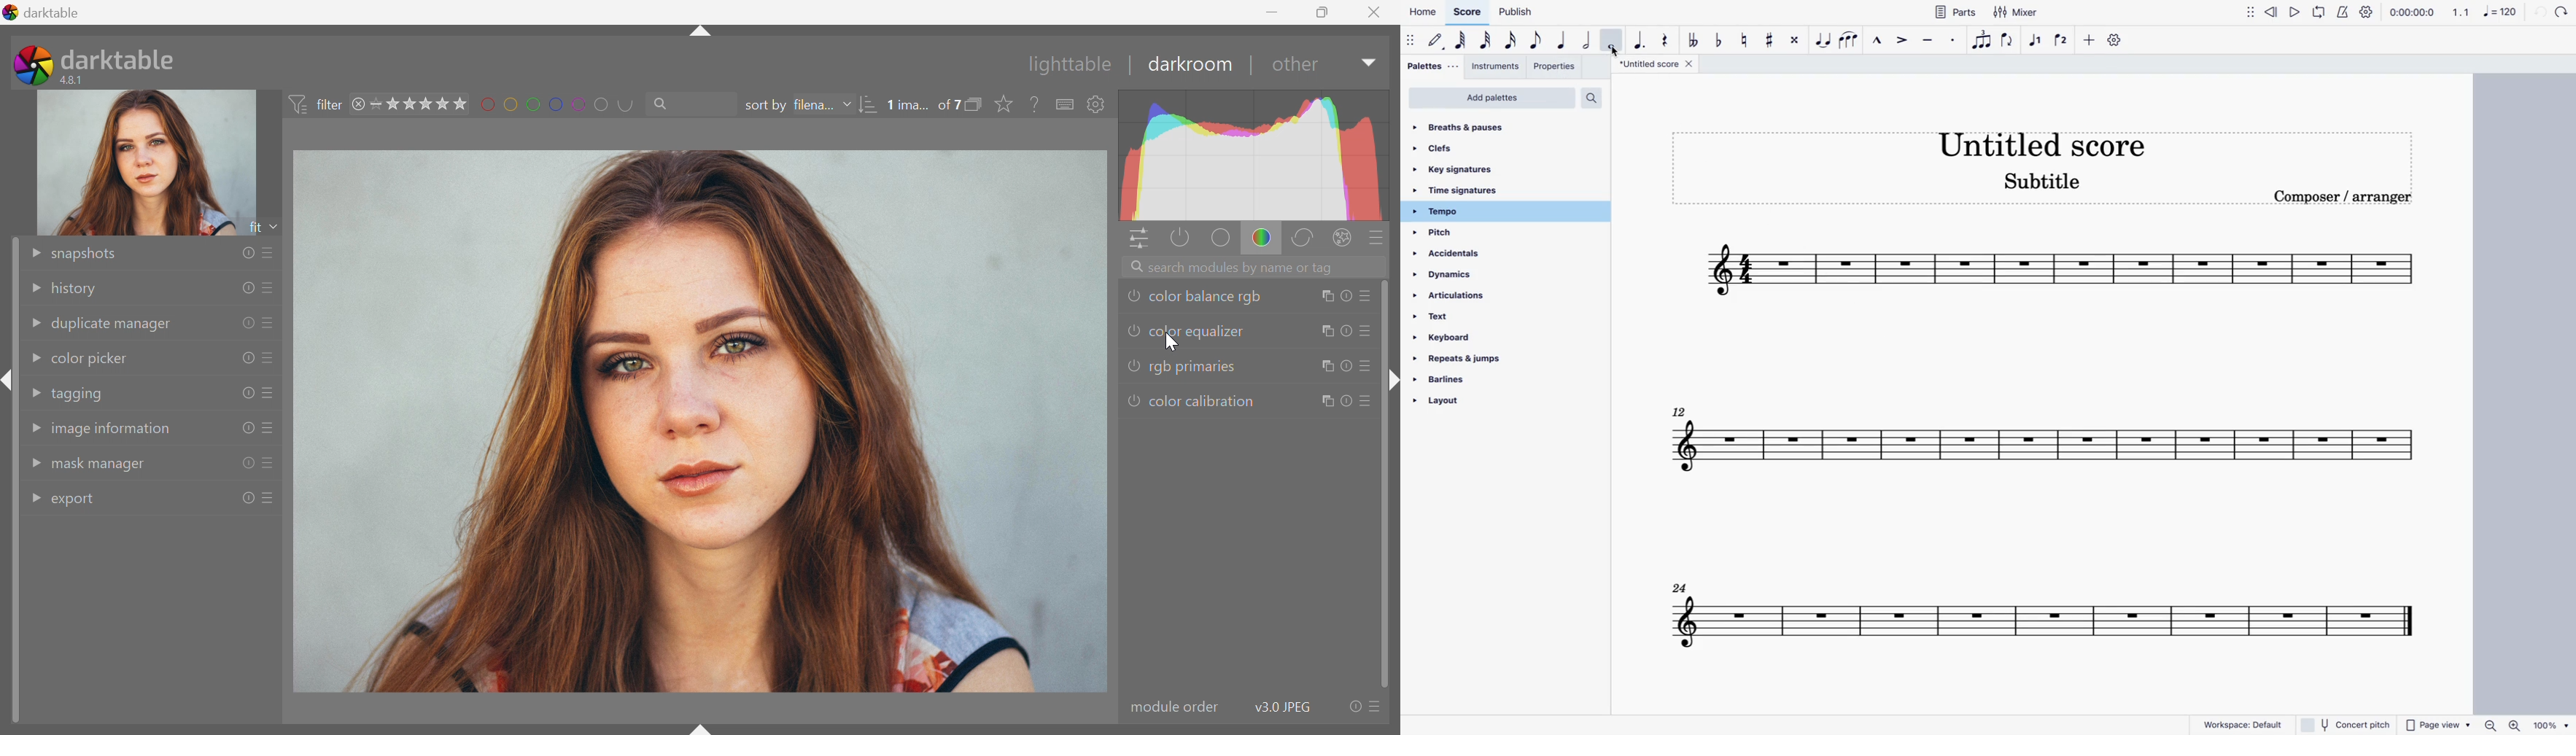 This screenshot has height=756, width=2576. Describe the element at coordinates (1954, 39) in the screenshot. I see `staccato` at that location.